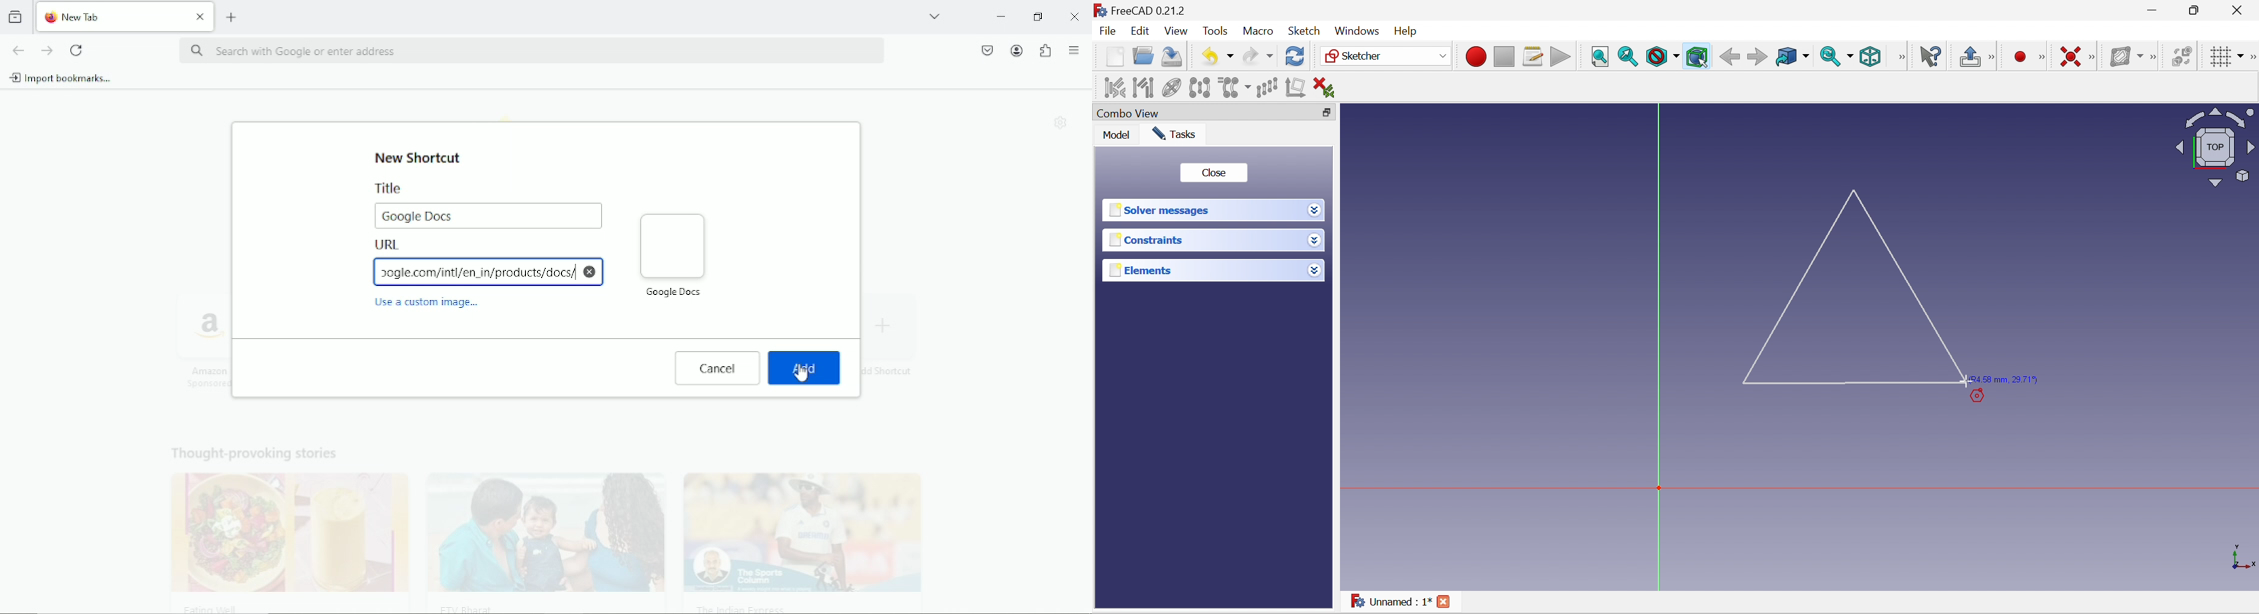 This screenshot has width=2268, height=616. I want to click on [View], so click(1898, 56).